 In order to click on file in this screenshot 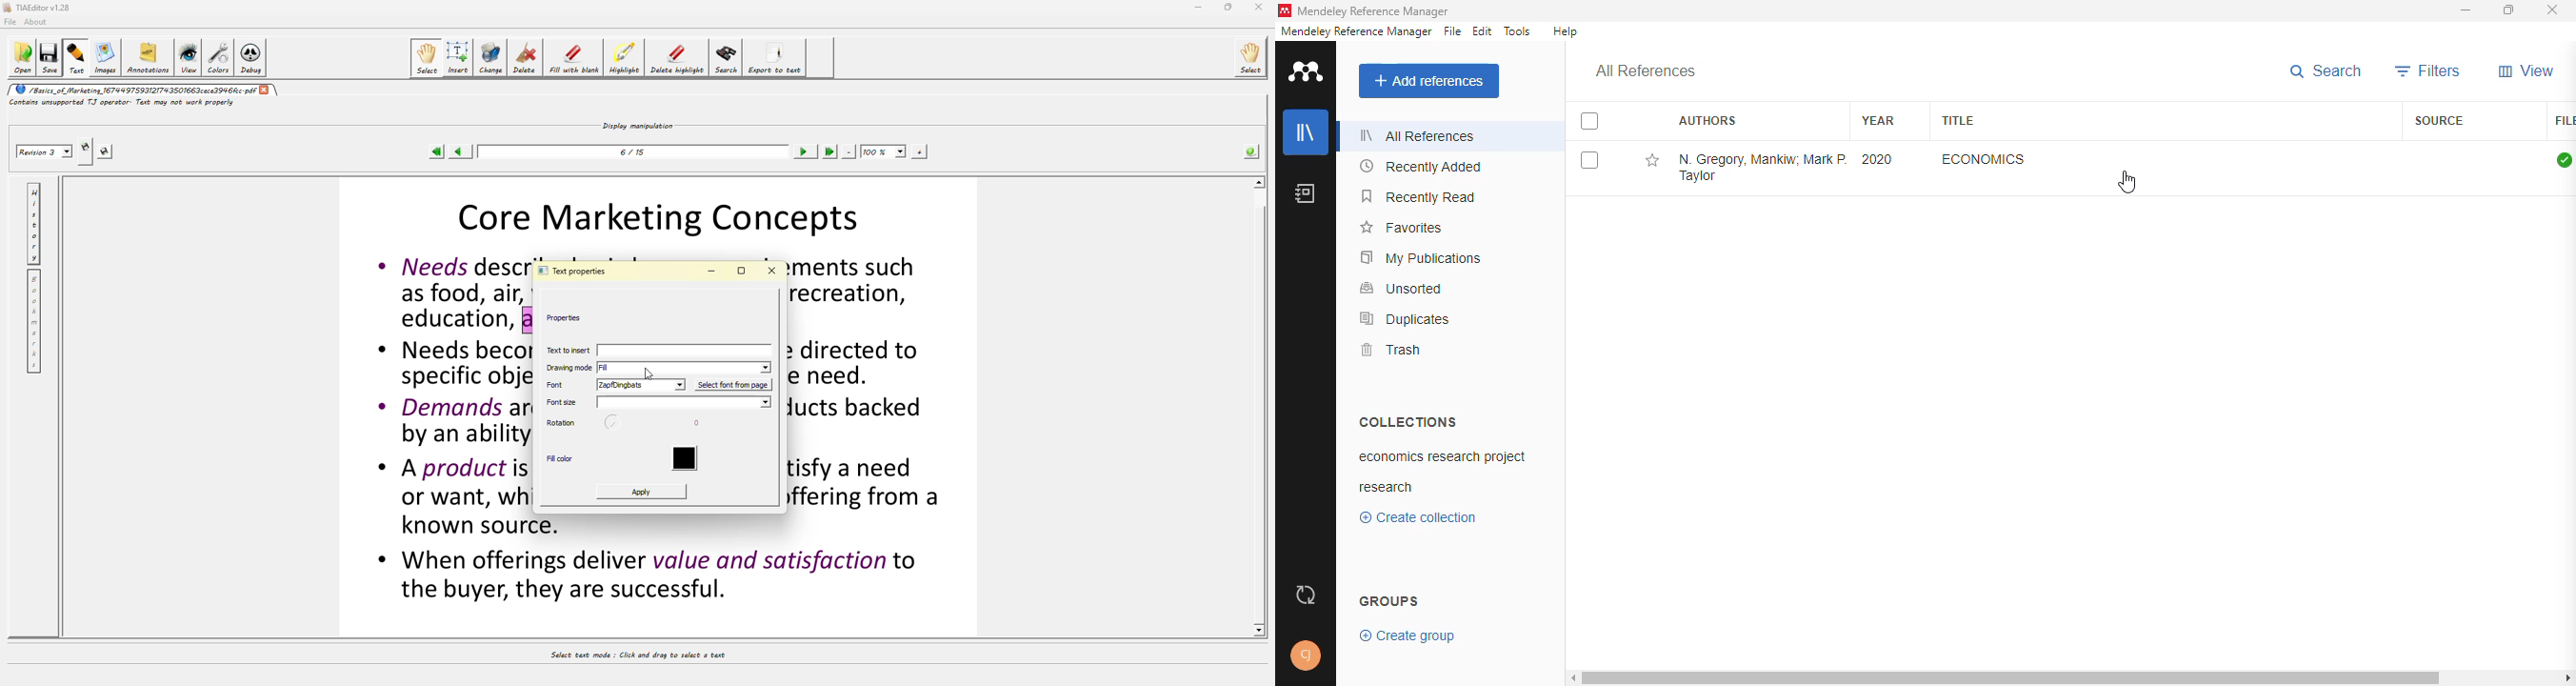, I will do `click(9, 23)`.